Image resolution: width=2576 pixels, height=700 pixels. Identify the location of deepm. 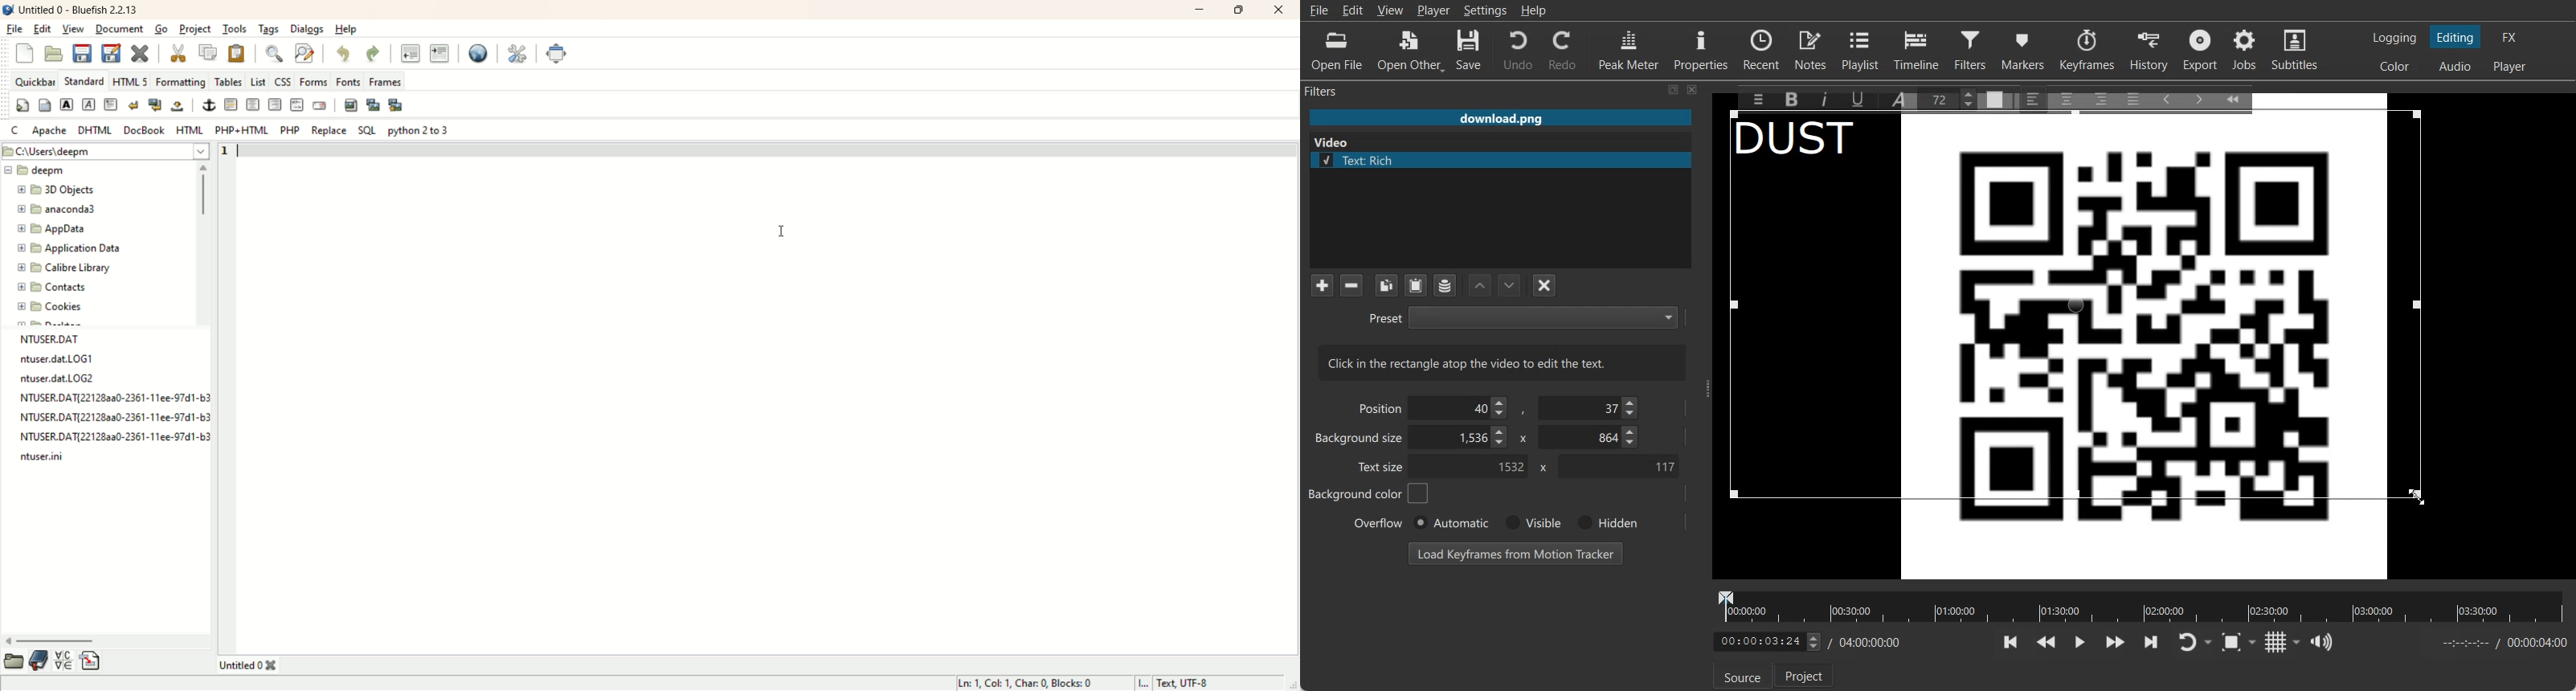
(39, 171).